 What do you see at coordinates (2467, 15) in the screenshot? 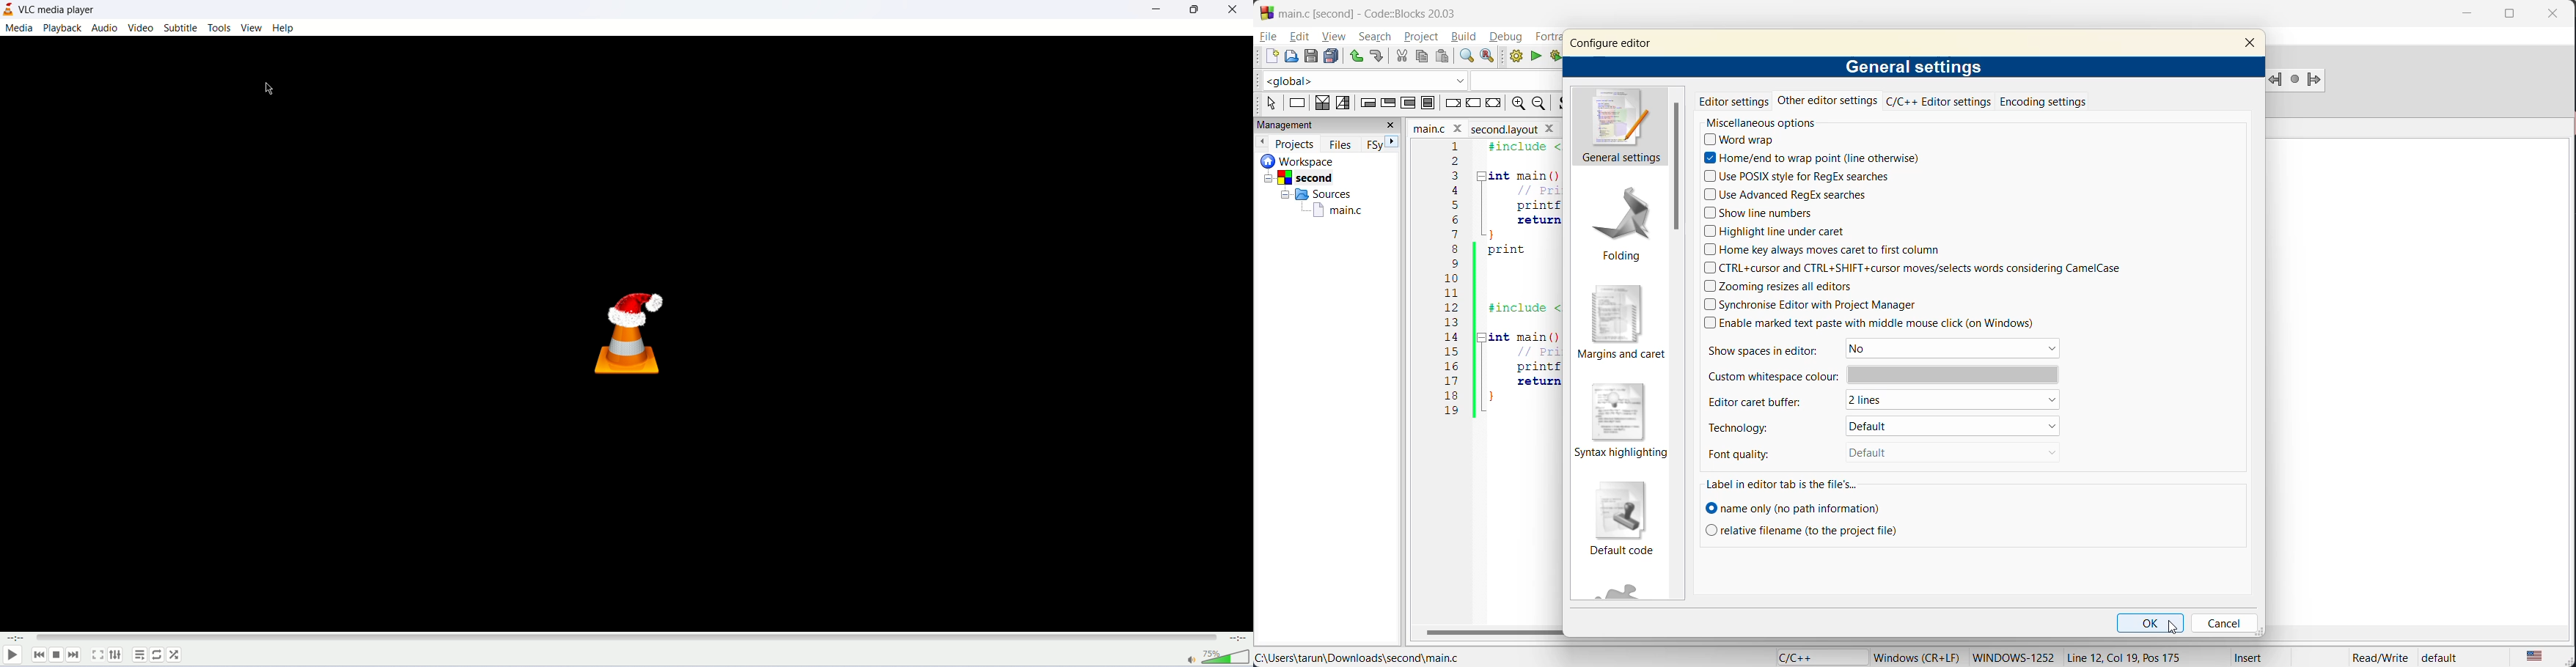
I see `minimize` at bounding box center [2467, 15].